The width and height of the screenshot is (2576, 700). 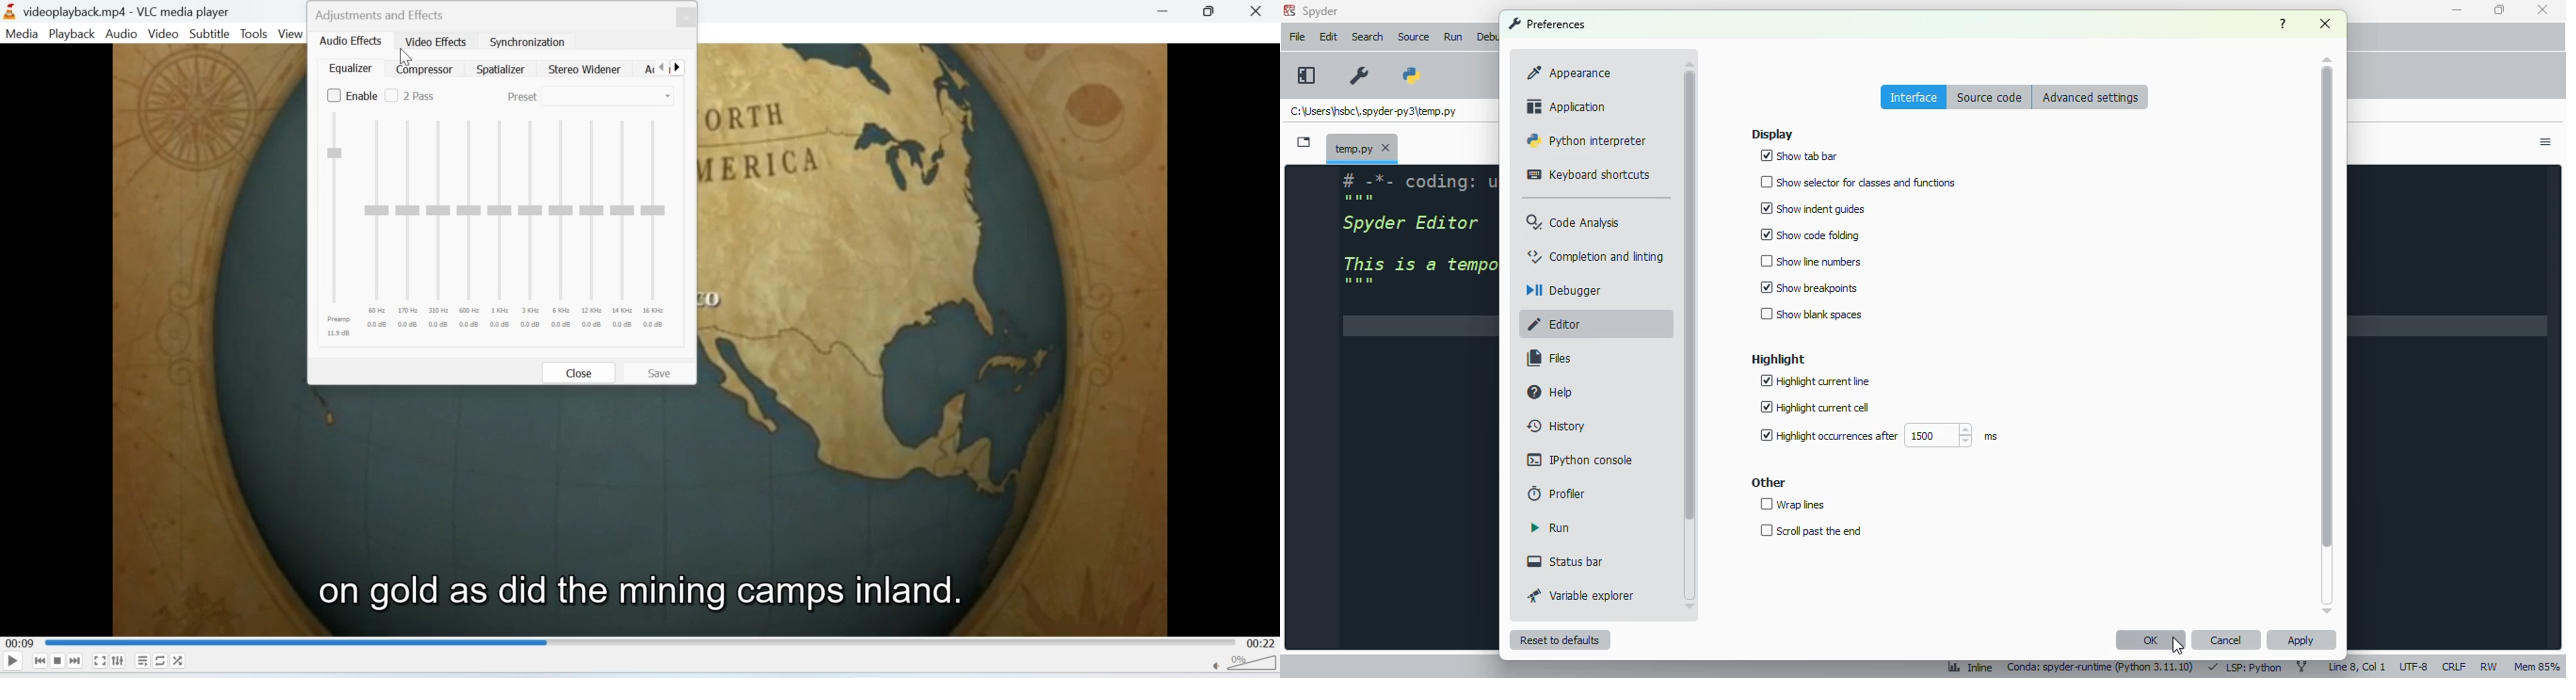 What do you see at coordinates (1774, 135) in the screenshot?
I see `display` at bounding box center [1774, 135].